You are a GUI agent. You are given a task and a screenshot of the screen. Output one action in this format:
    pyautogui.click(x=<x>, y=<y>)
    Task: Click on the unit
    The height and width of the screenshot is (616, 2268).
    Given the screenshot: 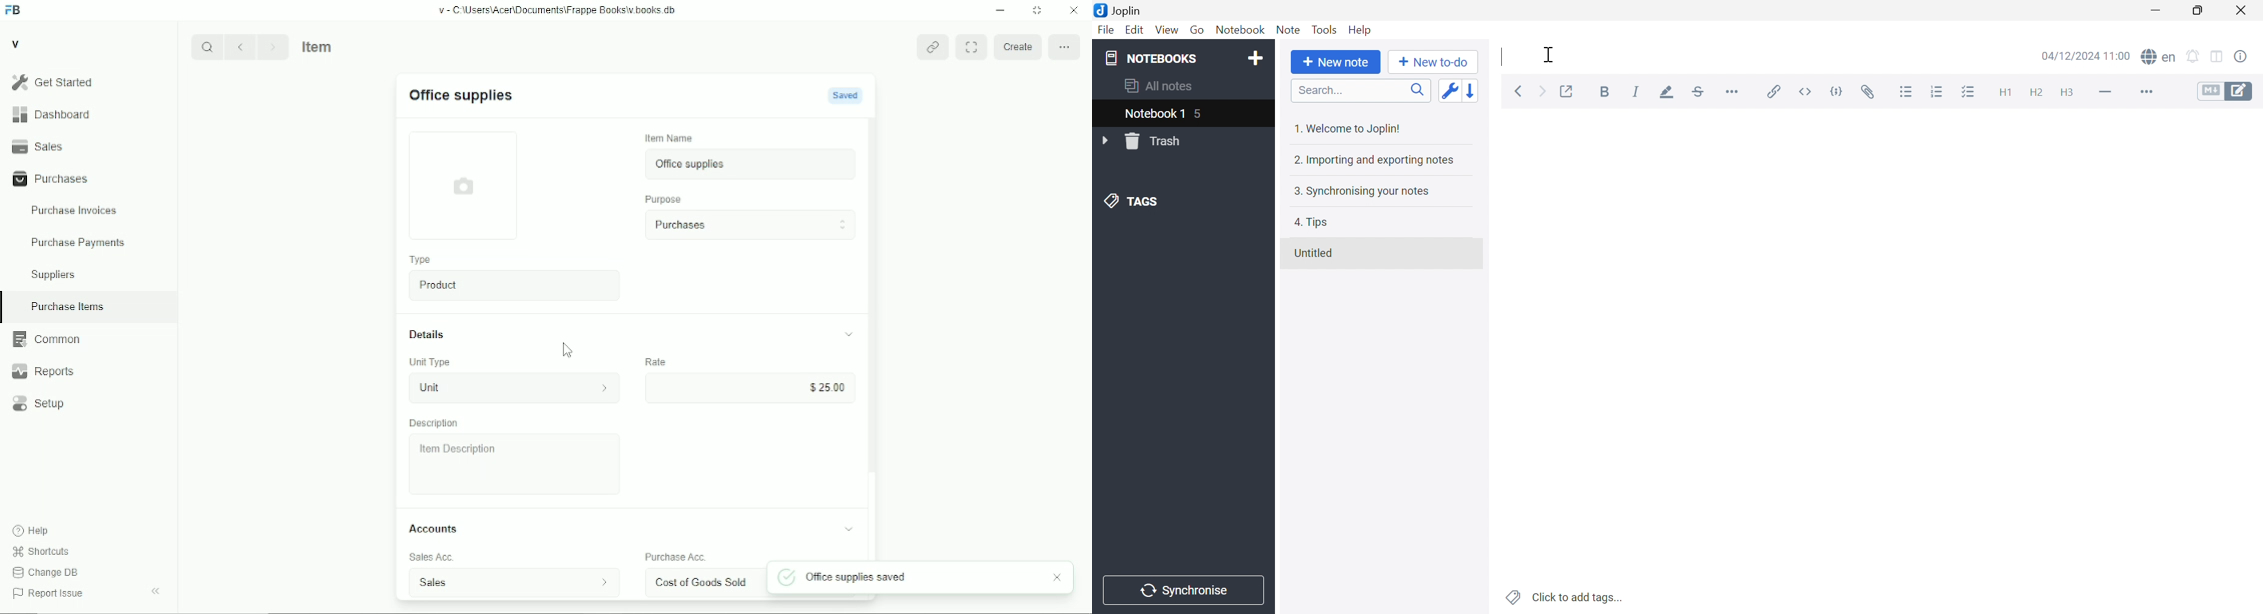 What is the action you would take?
    pyautogui.click(x=490, y=388)
    